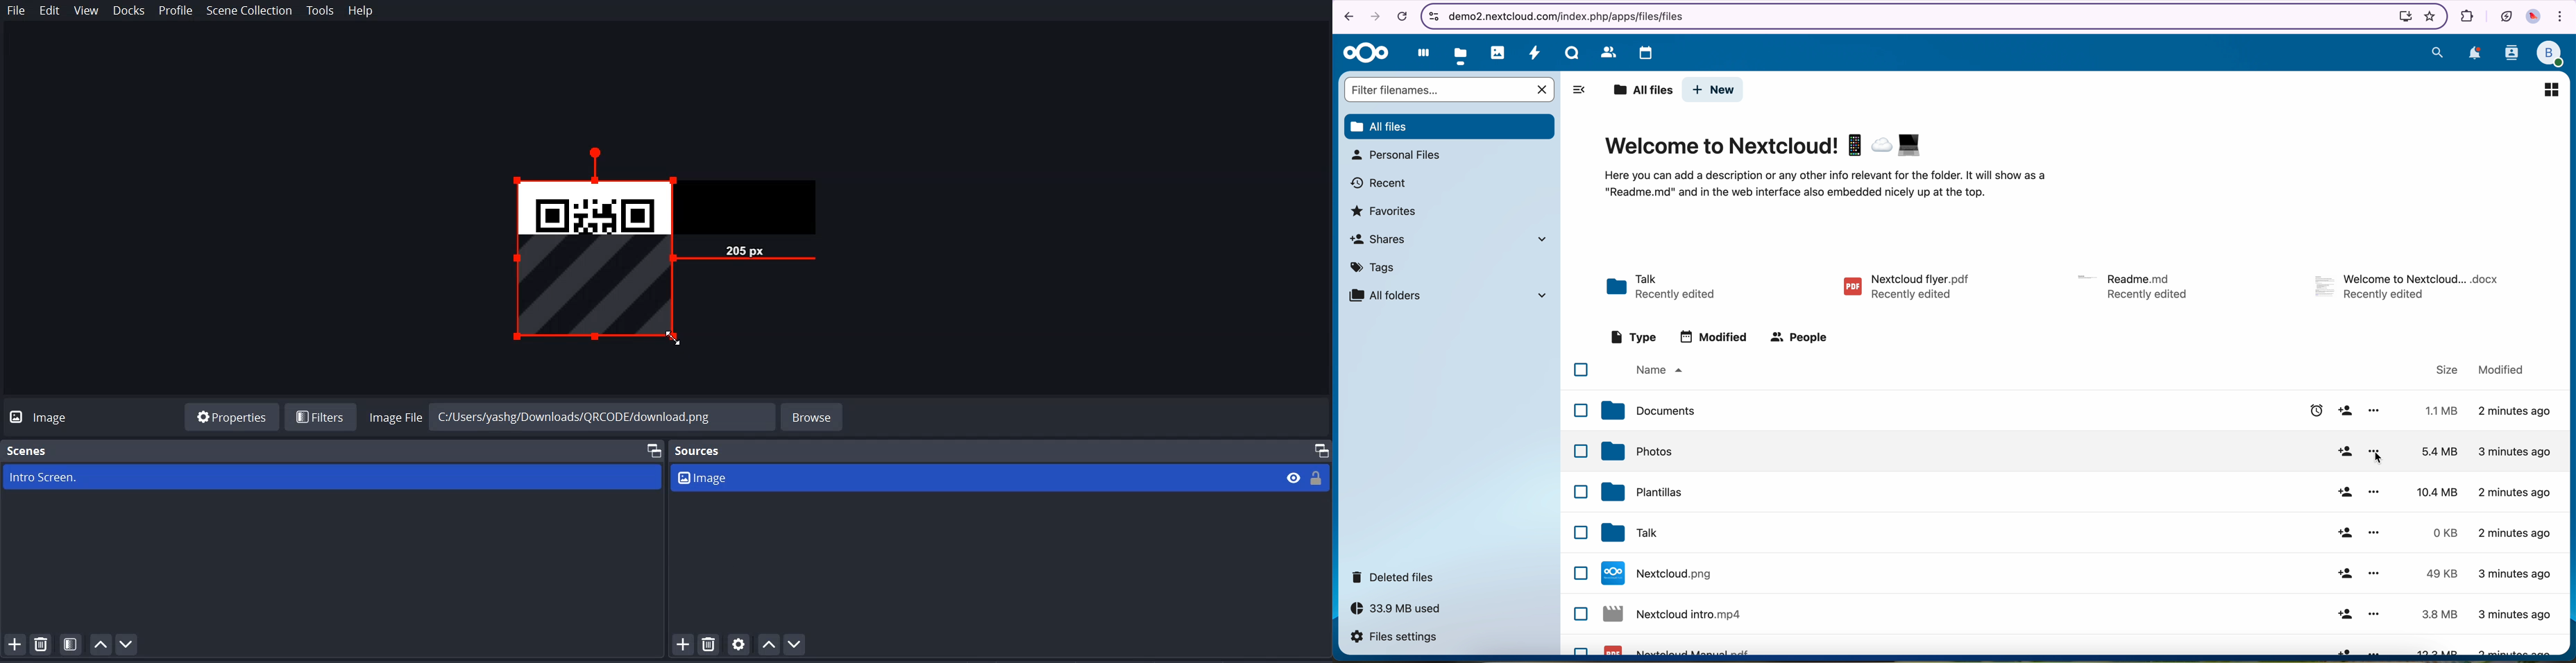 The height and width of the screenshot is (672, 2576). What do you see at coordinates (1714, 336) in the screenshot?
I see `modified` at bounding box center [1714, 336].